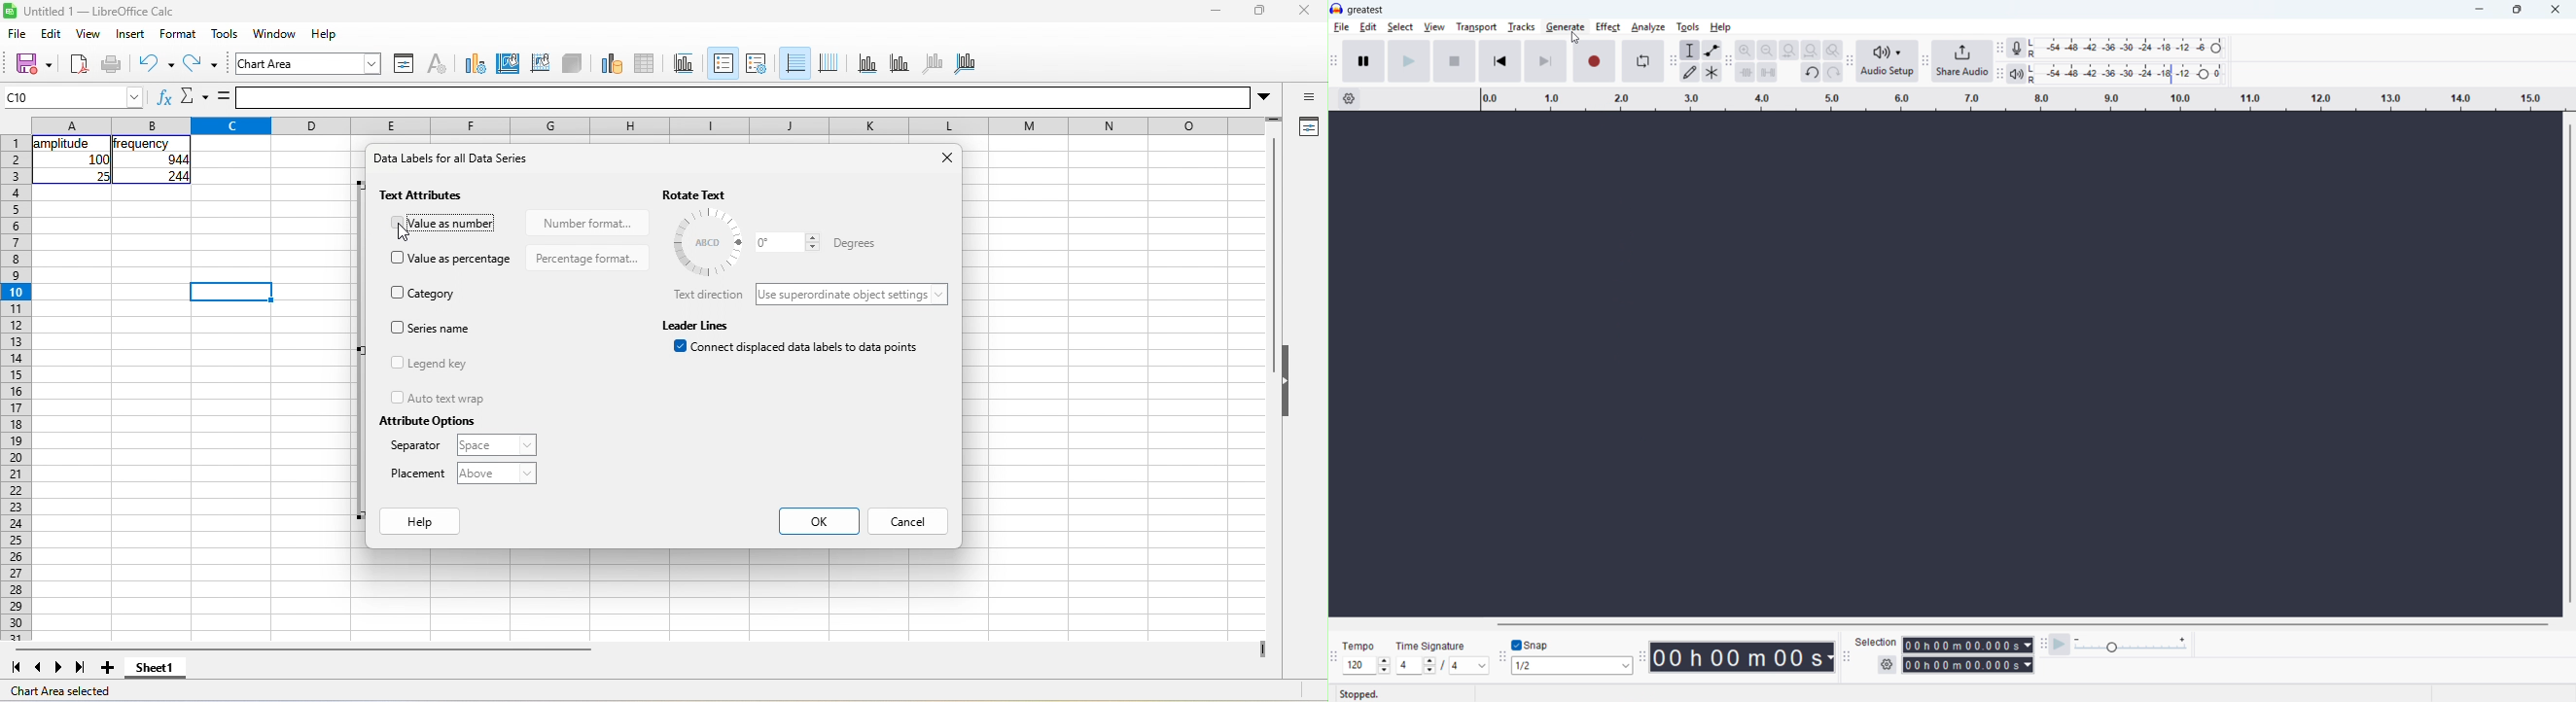 The width and height of the screenshot is (2576, 728). I want to click on legend on/off, so click(721, 63).